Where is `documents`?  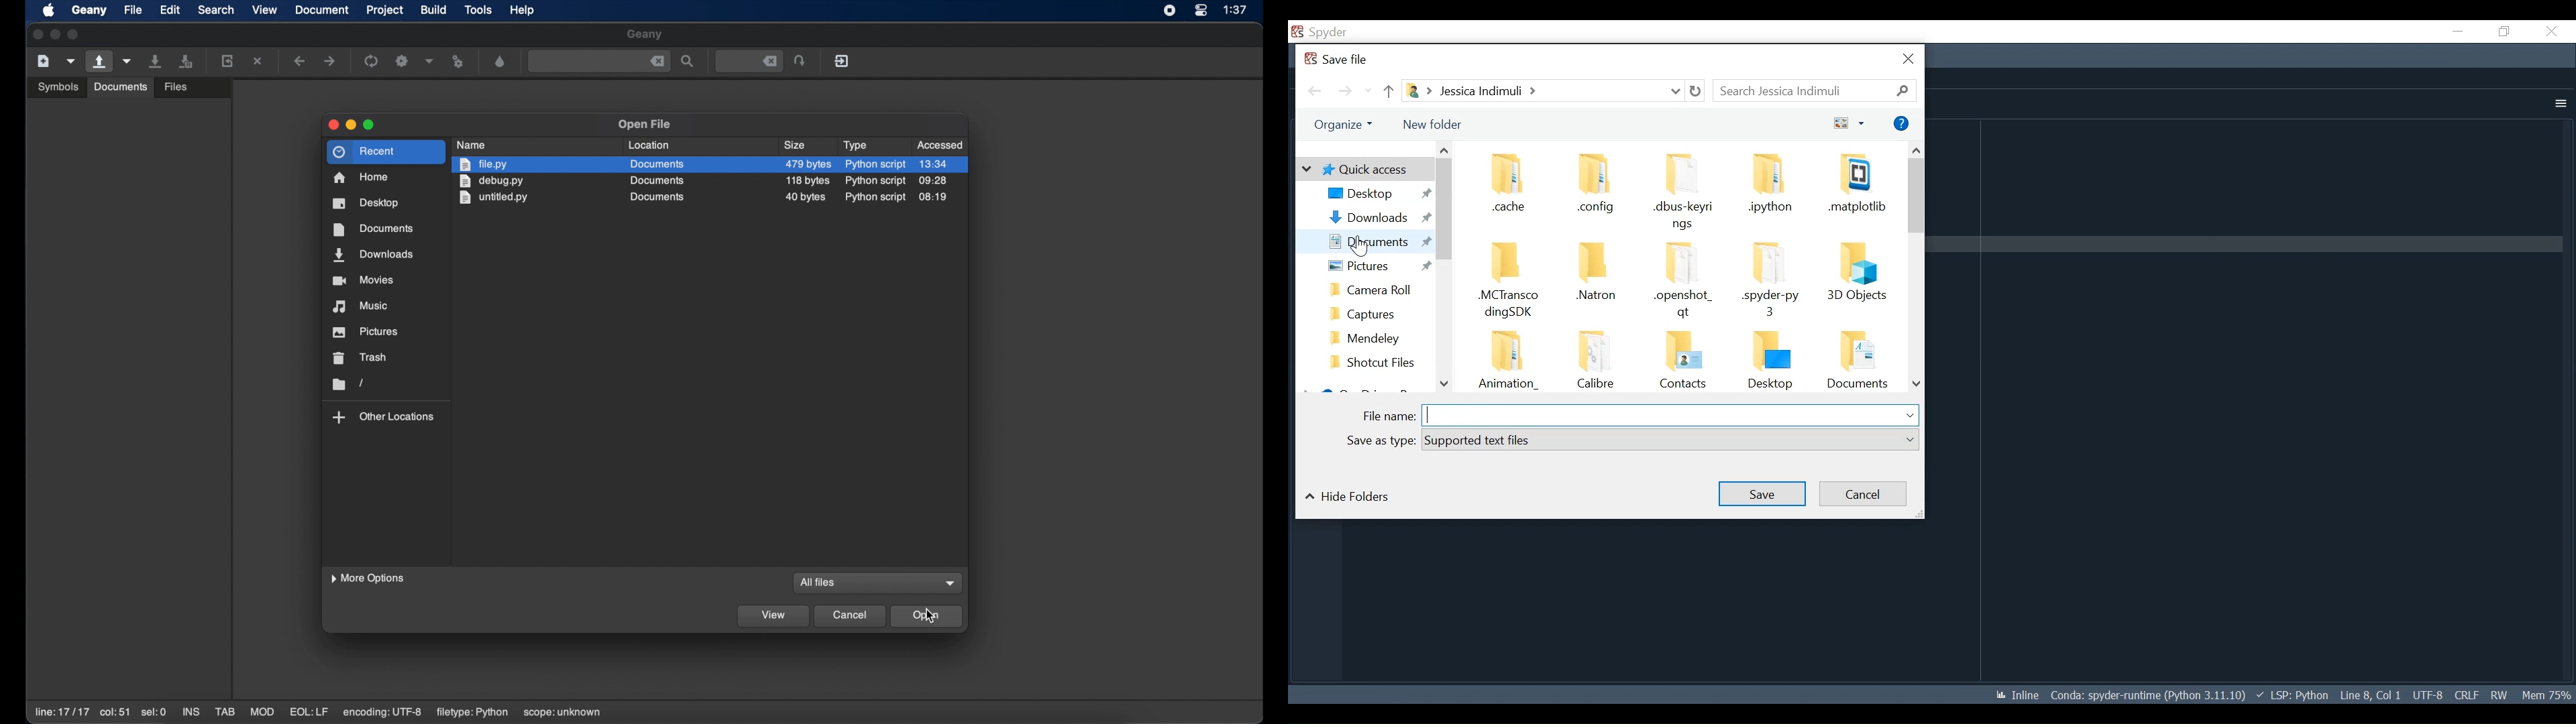 documents is located at coordinates (119, 86).